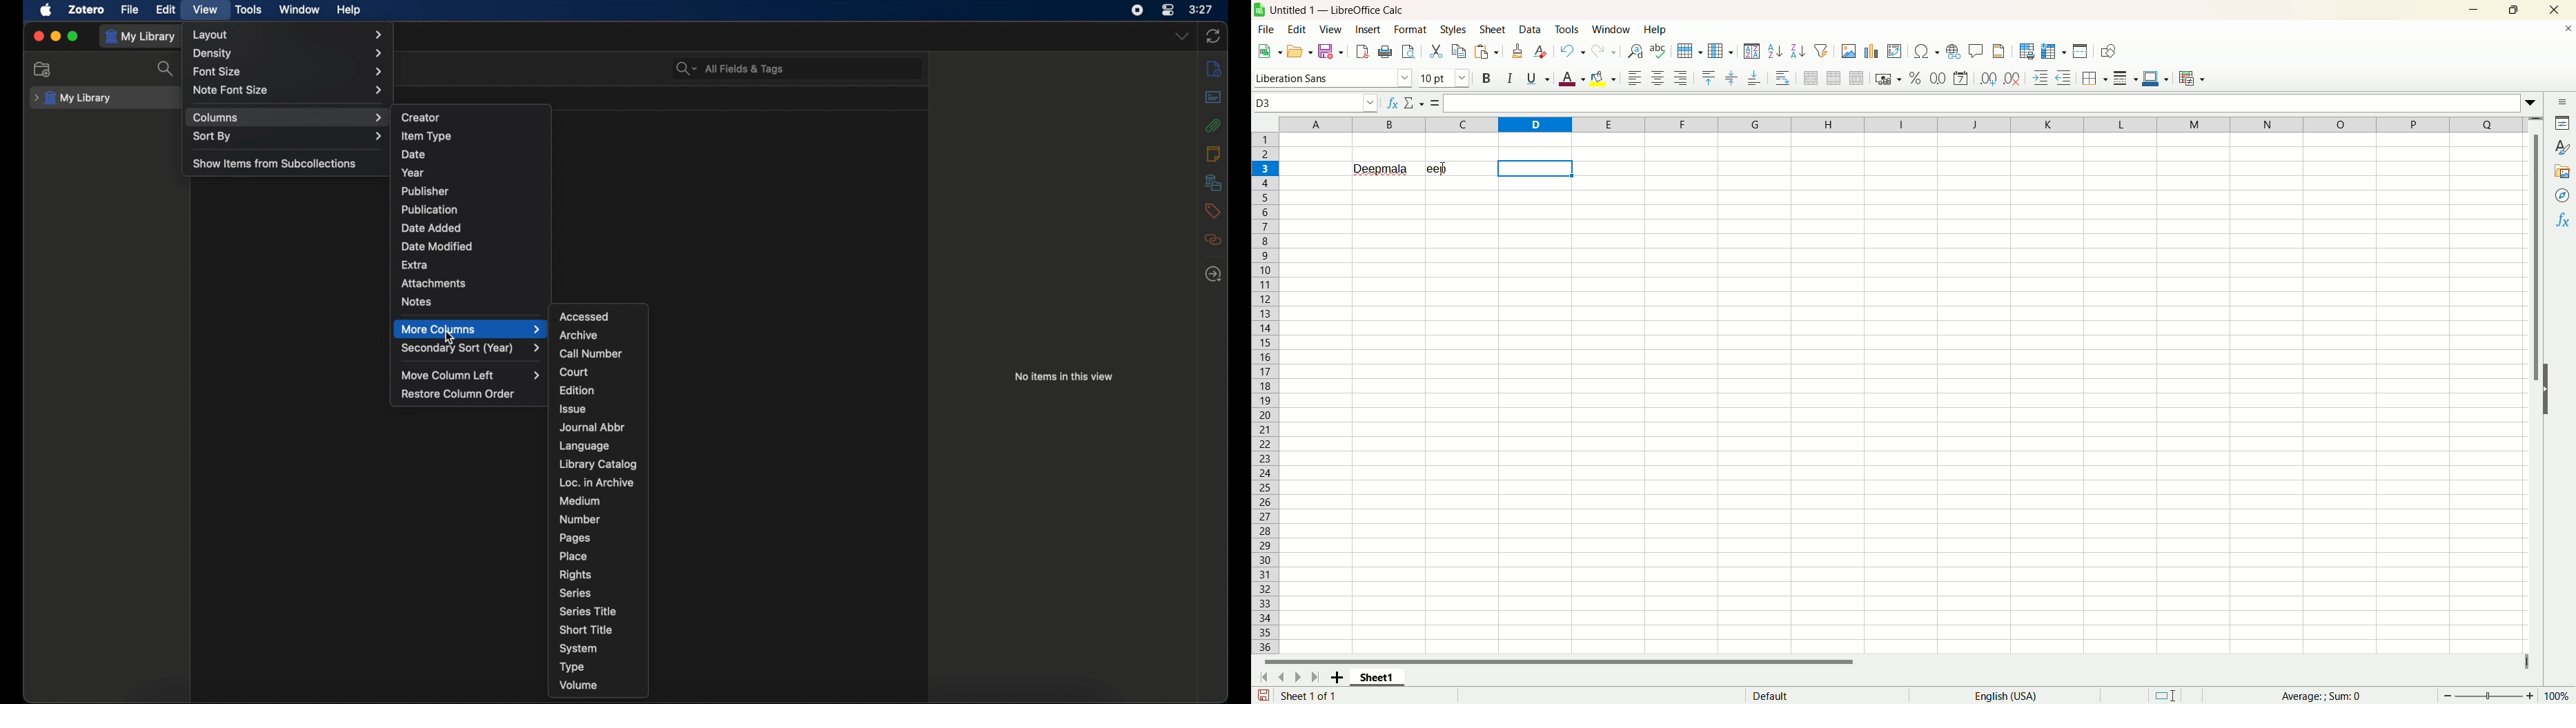 The height and width of the screenshot is (728, 2576). Describe the element at coordinates (1201, 8) in the screenshot. I see `time (3:27)` at that location.